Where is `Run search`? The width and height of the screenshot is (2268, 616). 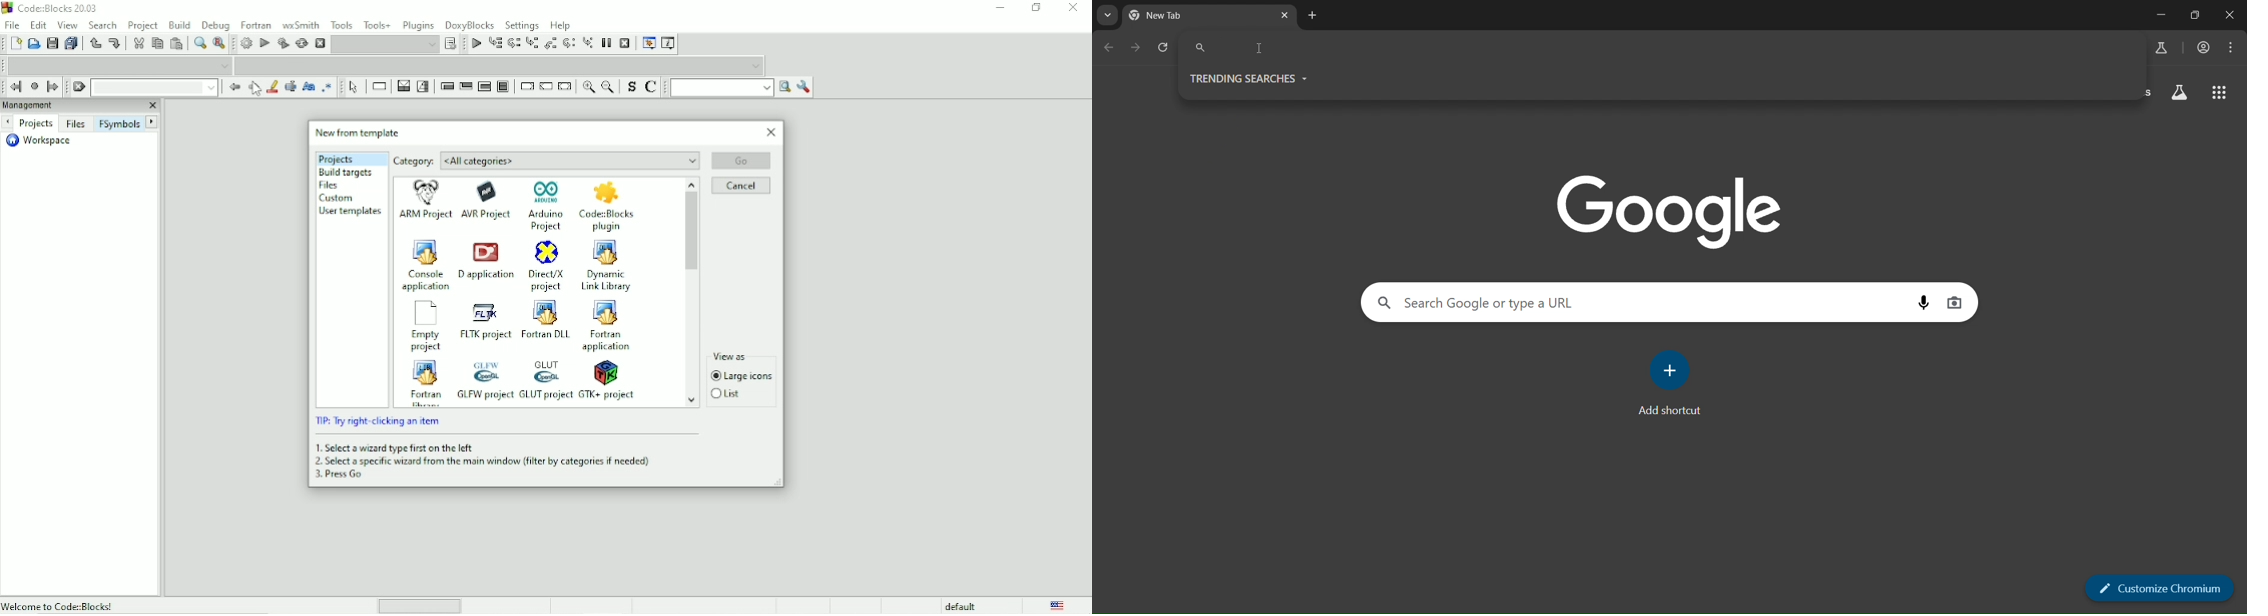
Run search is located at coordinates (731, 87).